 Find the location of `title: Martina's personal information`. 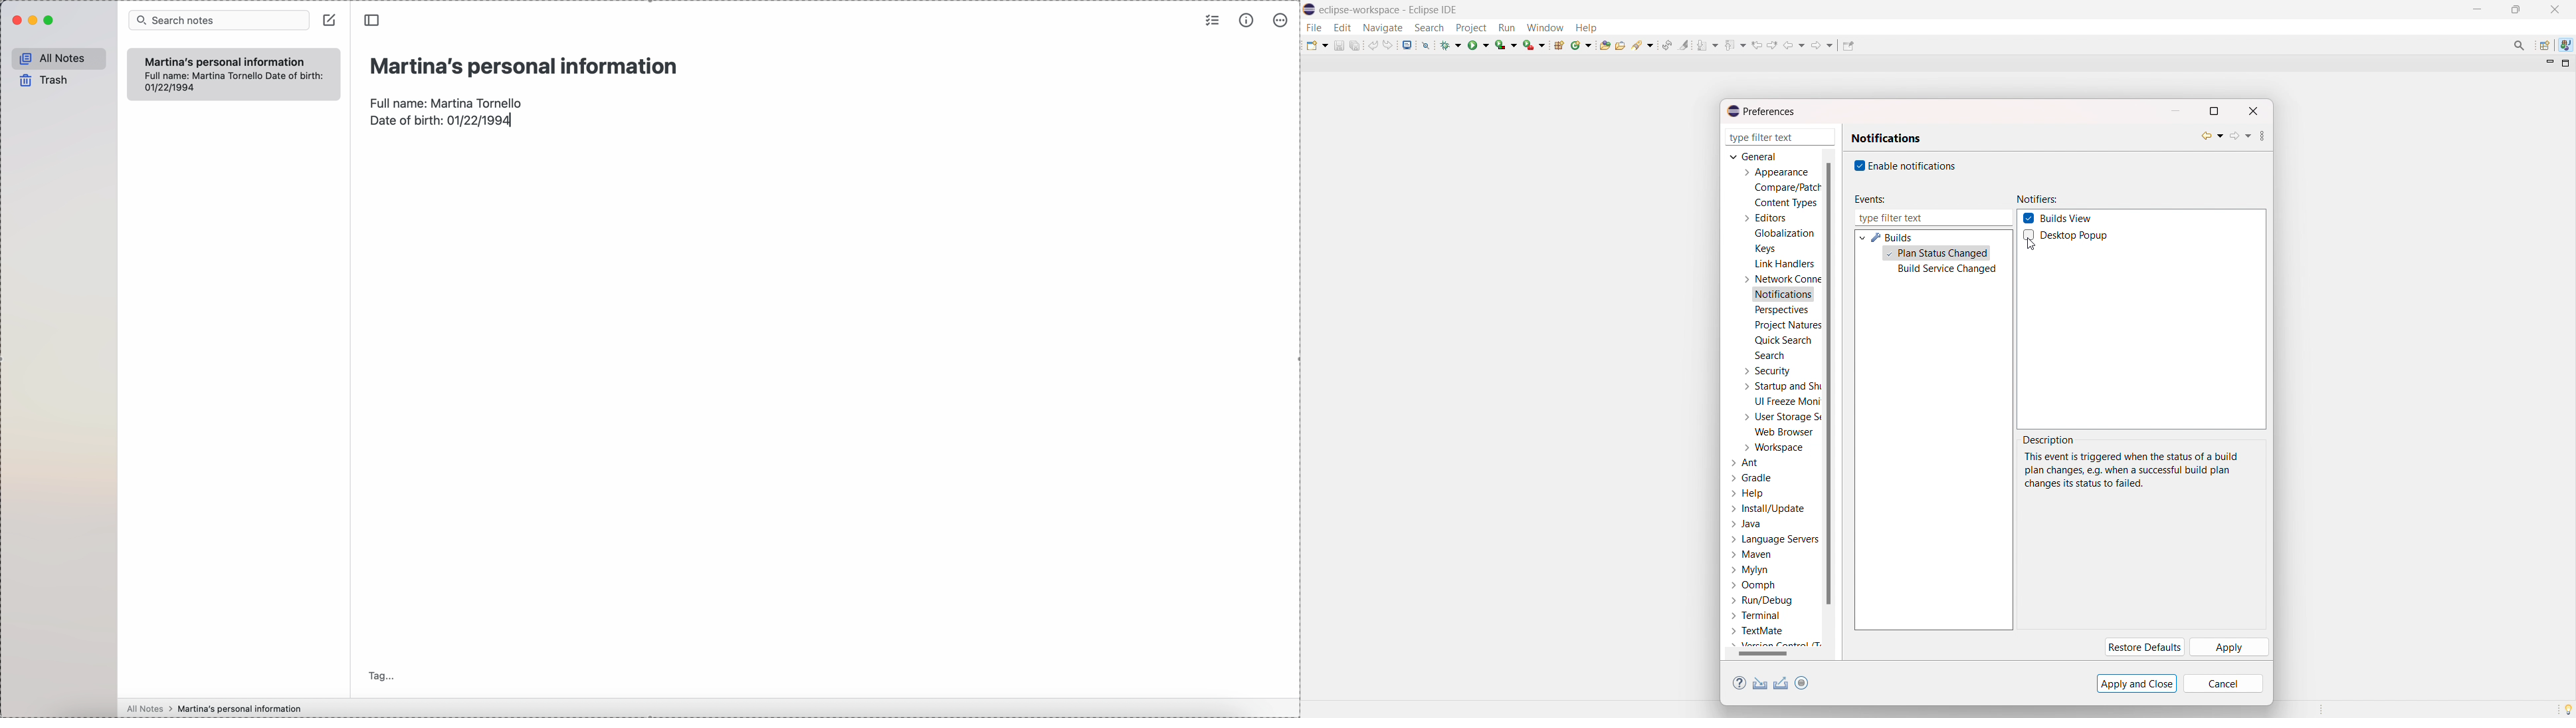

title: Martina's personal information is located at coordinates (523, 66).